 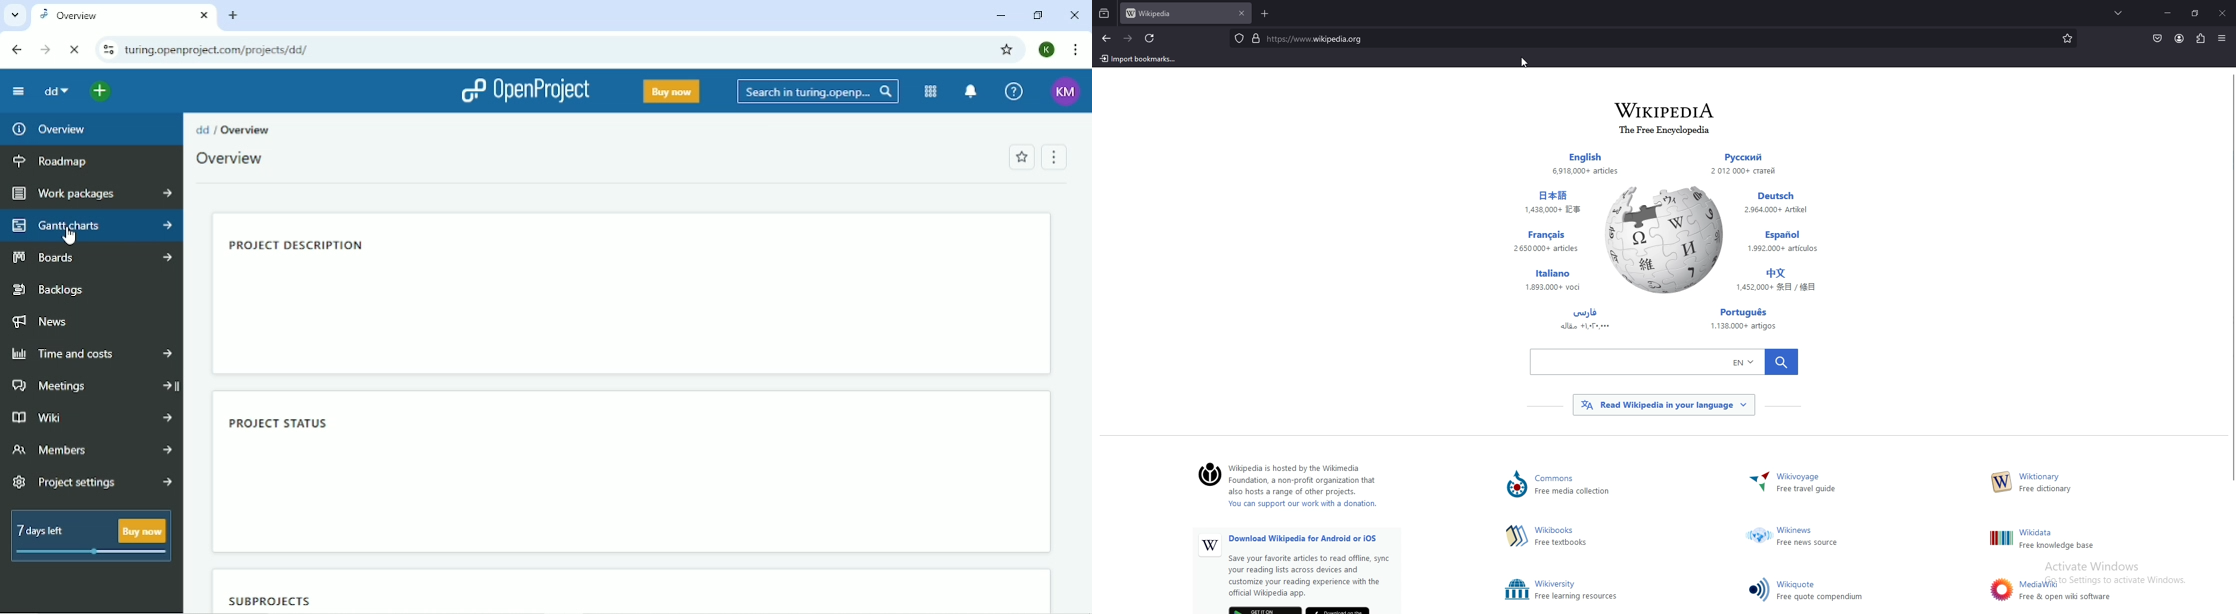 What do you see at coordinates (1587, 485) in the screenshot?
I see `Lommons
) Free media collection` at bounding box center [1587, 485].